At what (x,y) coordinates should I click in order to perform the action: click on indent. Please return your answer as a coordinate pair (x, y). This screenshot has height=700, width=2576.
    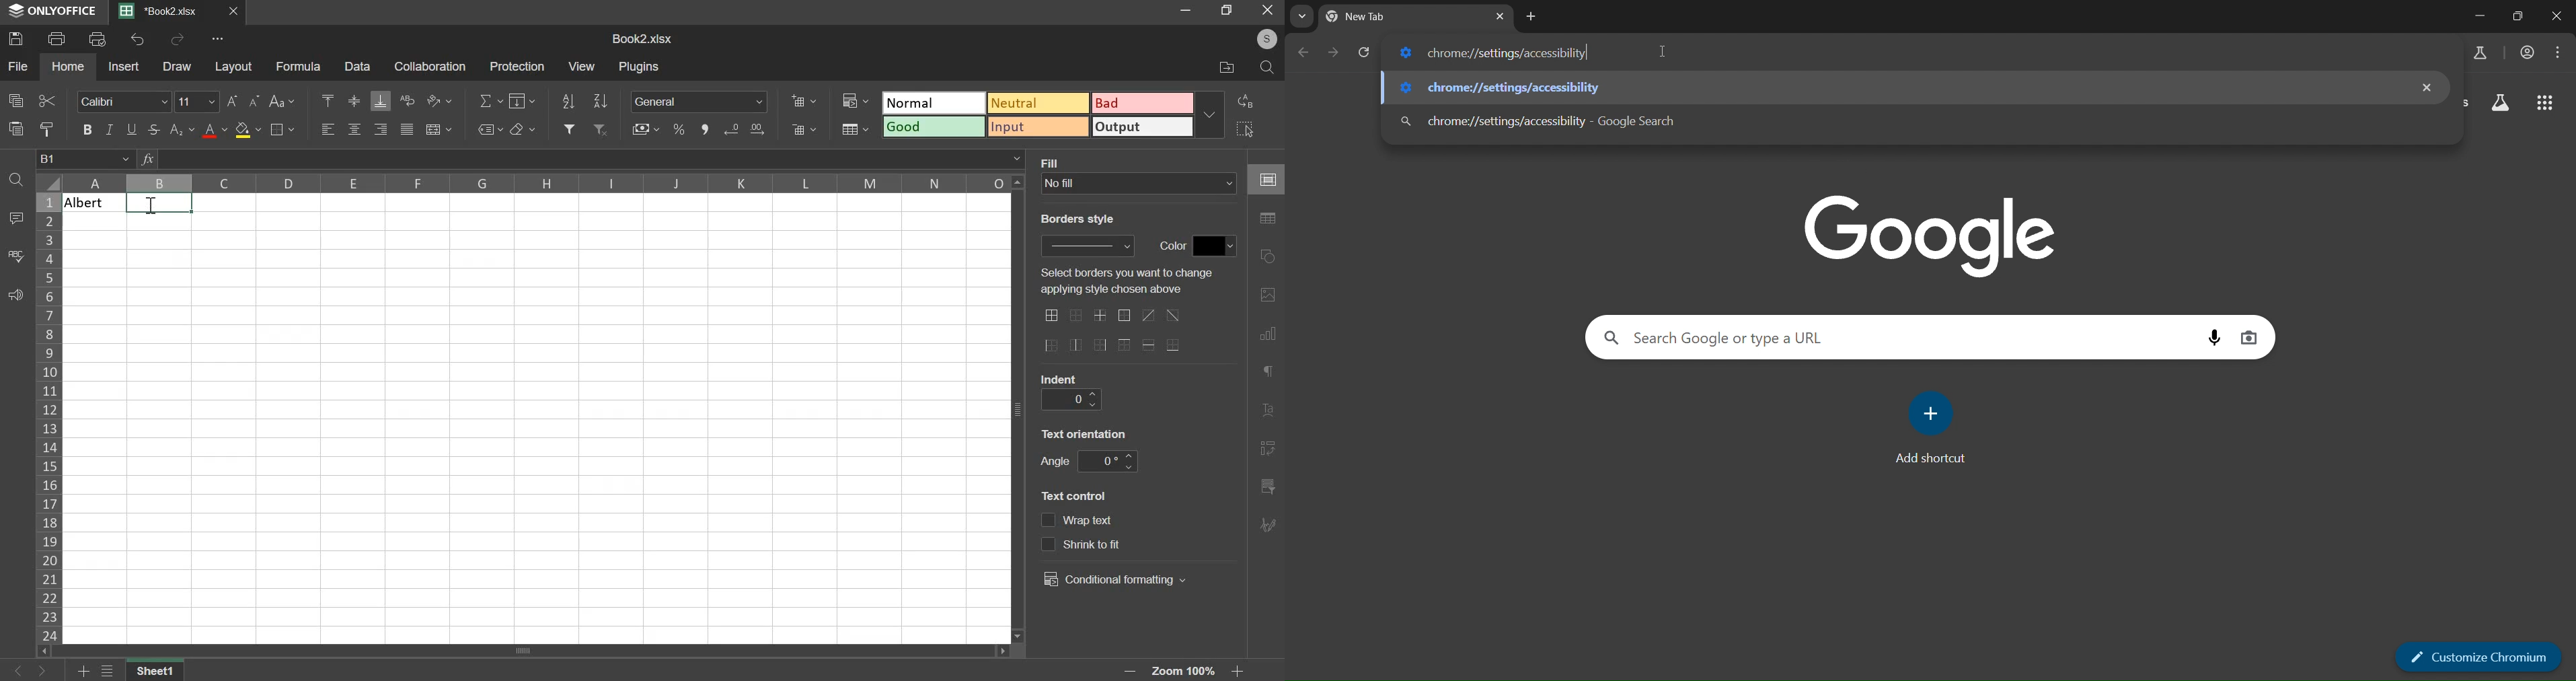
    Looking at the image, I should click on (1068, 399).